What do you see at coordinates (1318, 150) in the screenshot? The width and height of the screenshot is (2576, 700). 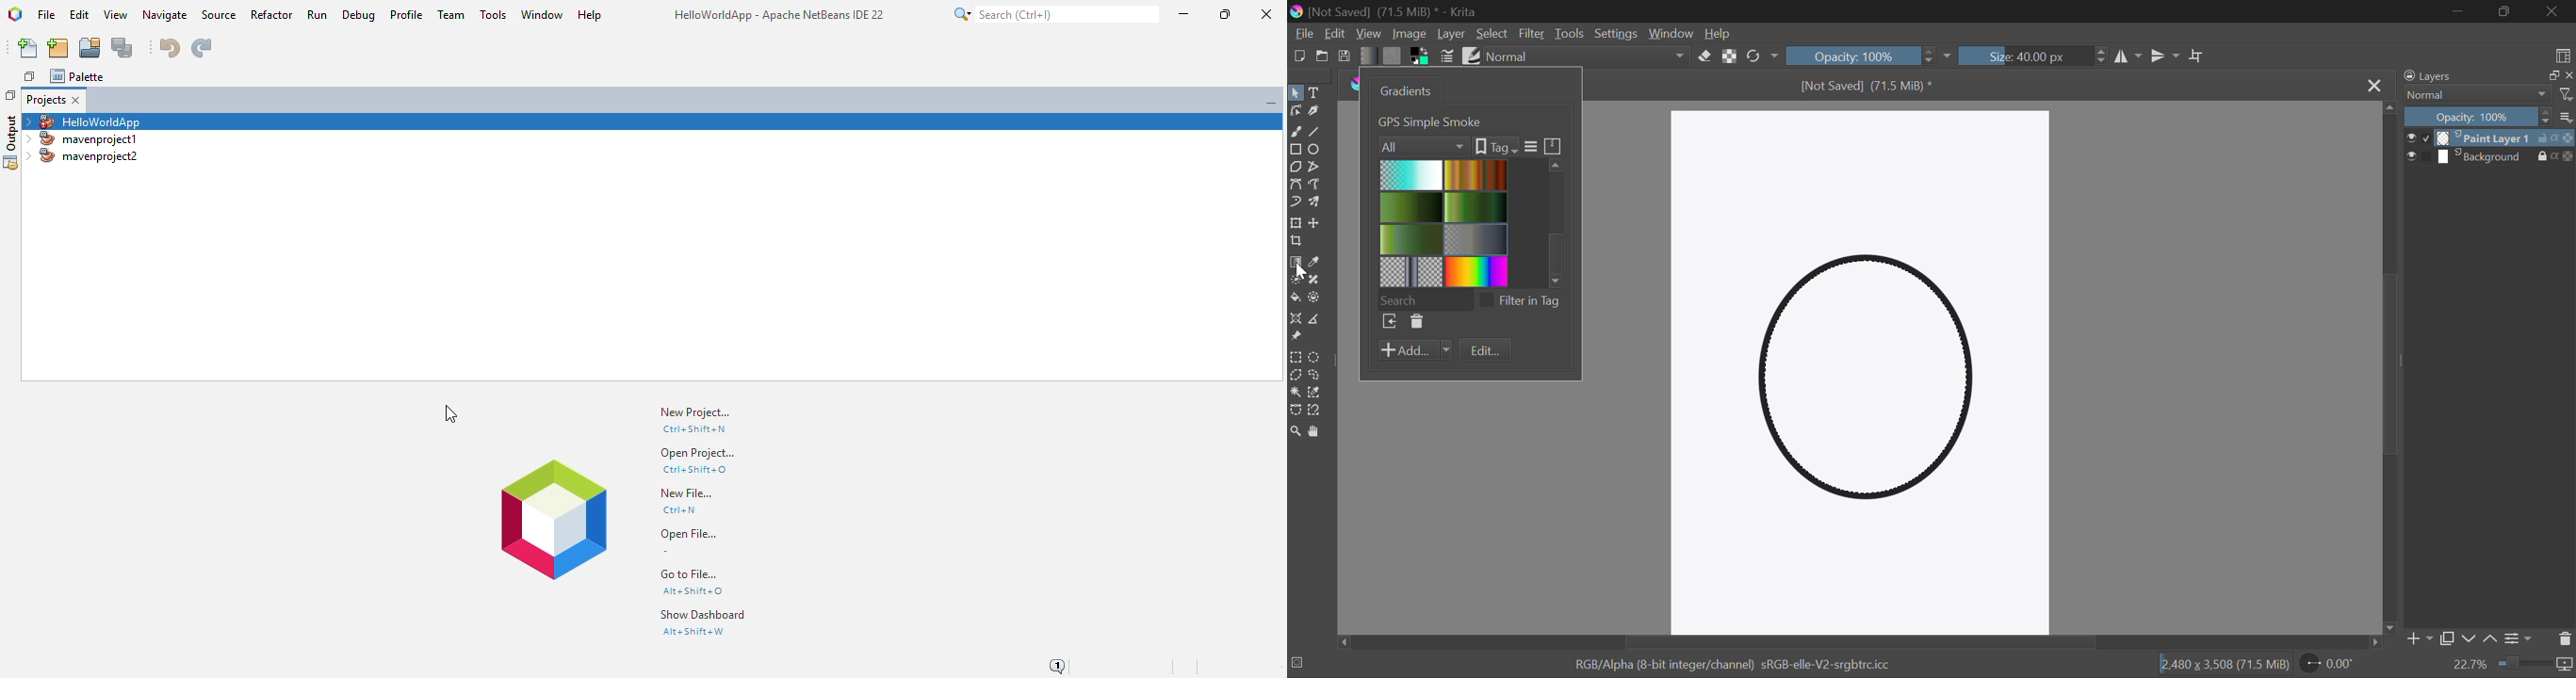 I see `Elipses` at bounding box center [1318, 150].